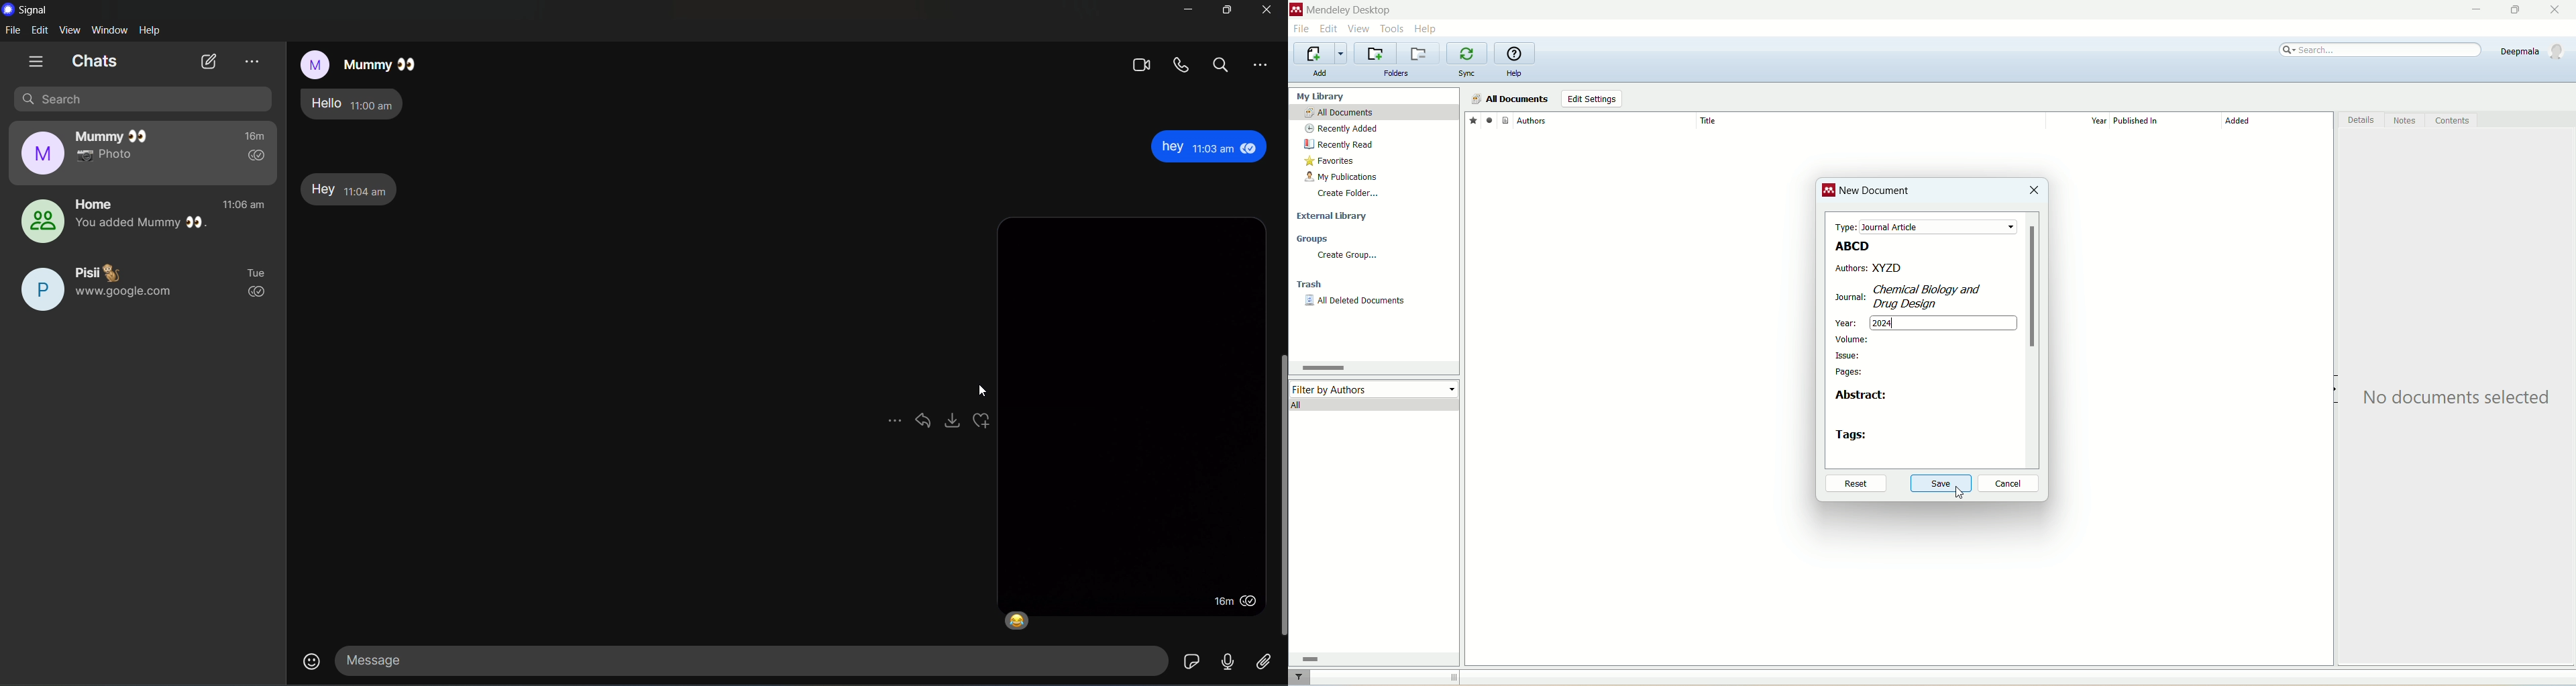 The width and height of the screenshot is (2576, 700). I want to click on CH, so click(1938, 289).